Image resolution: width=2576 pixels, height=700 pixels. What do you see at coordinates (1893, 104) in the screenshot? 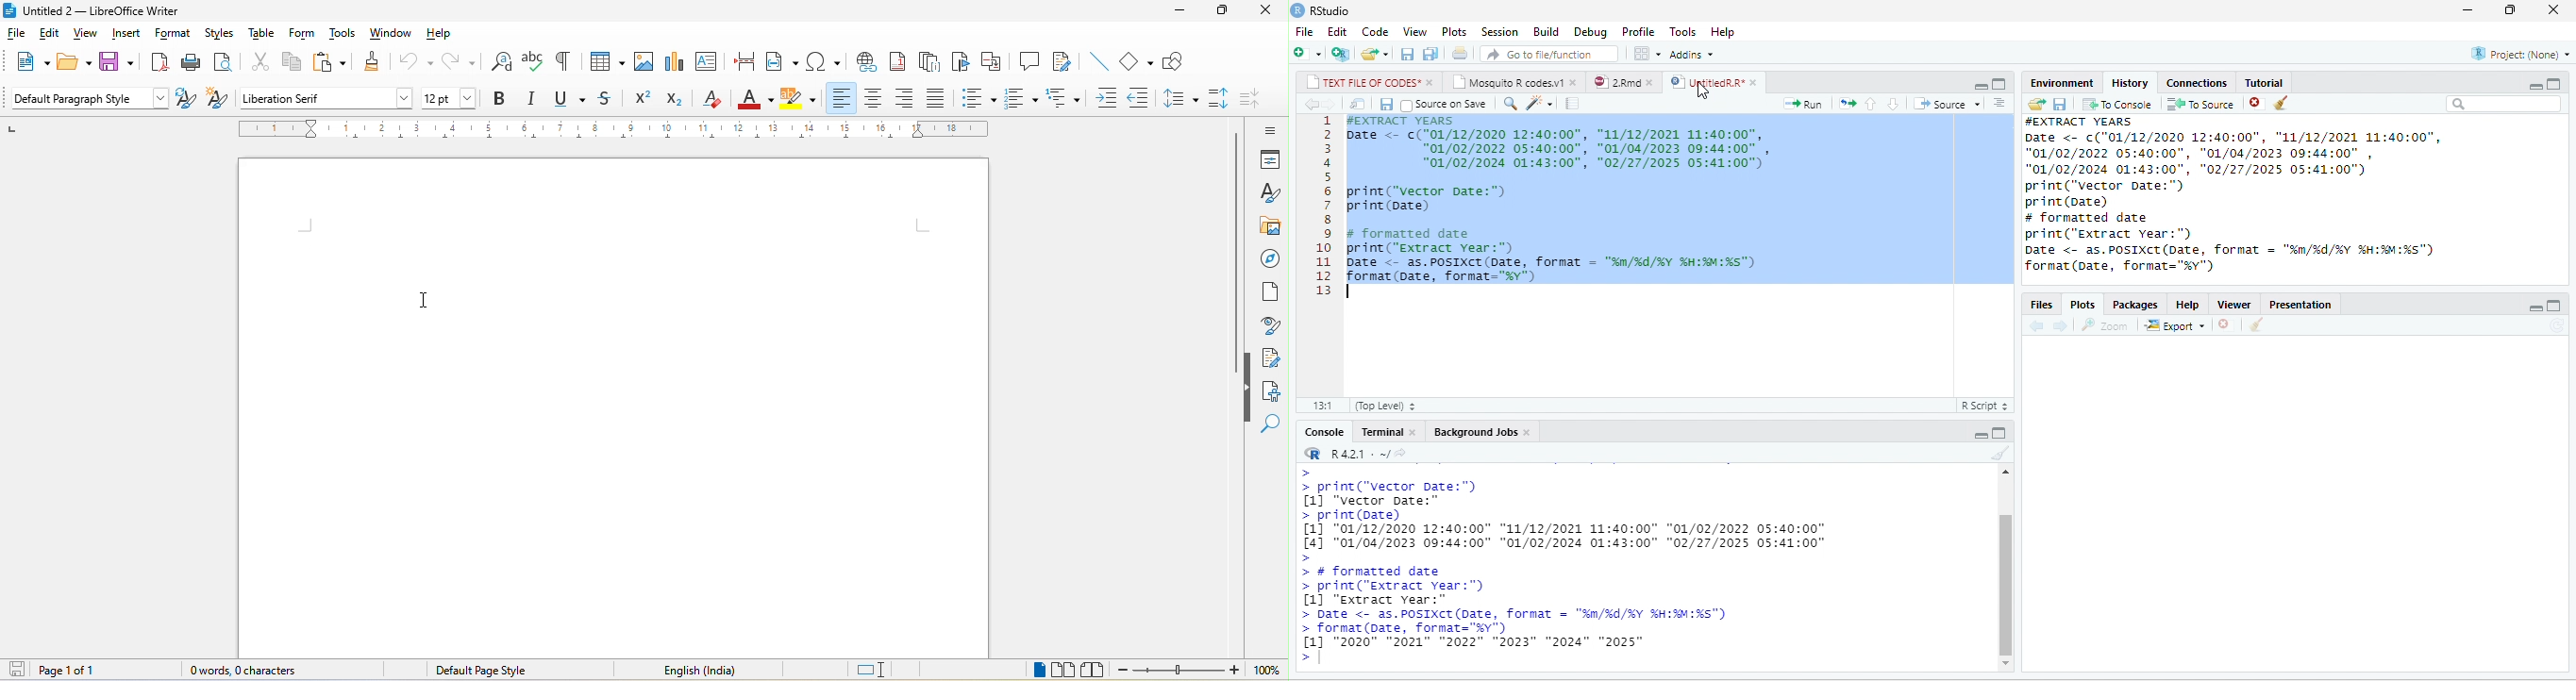
I see `down` at bounding box center [1893, 104].